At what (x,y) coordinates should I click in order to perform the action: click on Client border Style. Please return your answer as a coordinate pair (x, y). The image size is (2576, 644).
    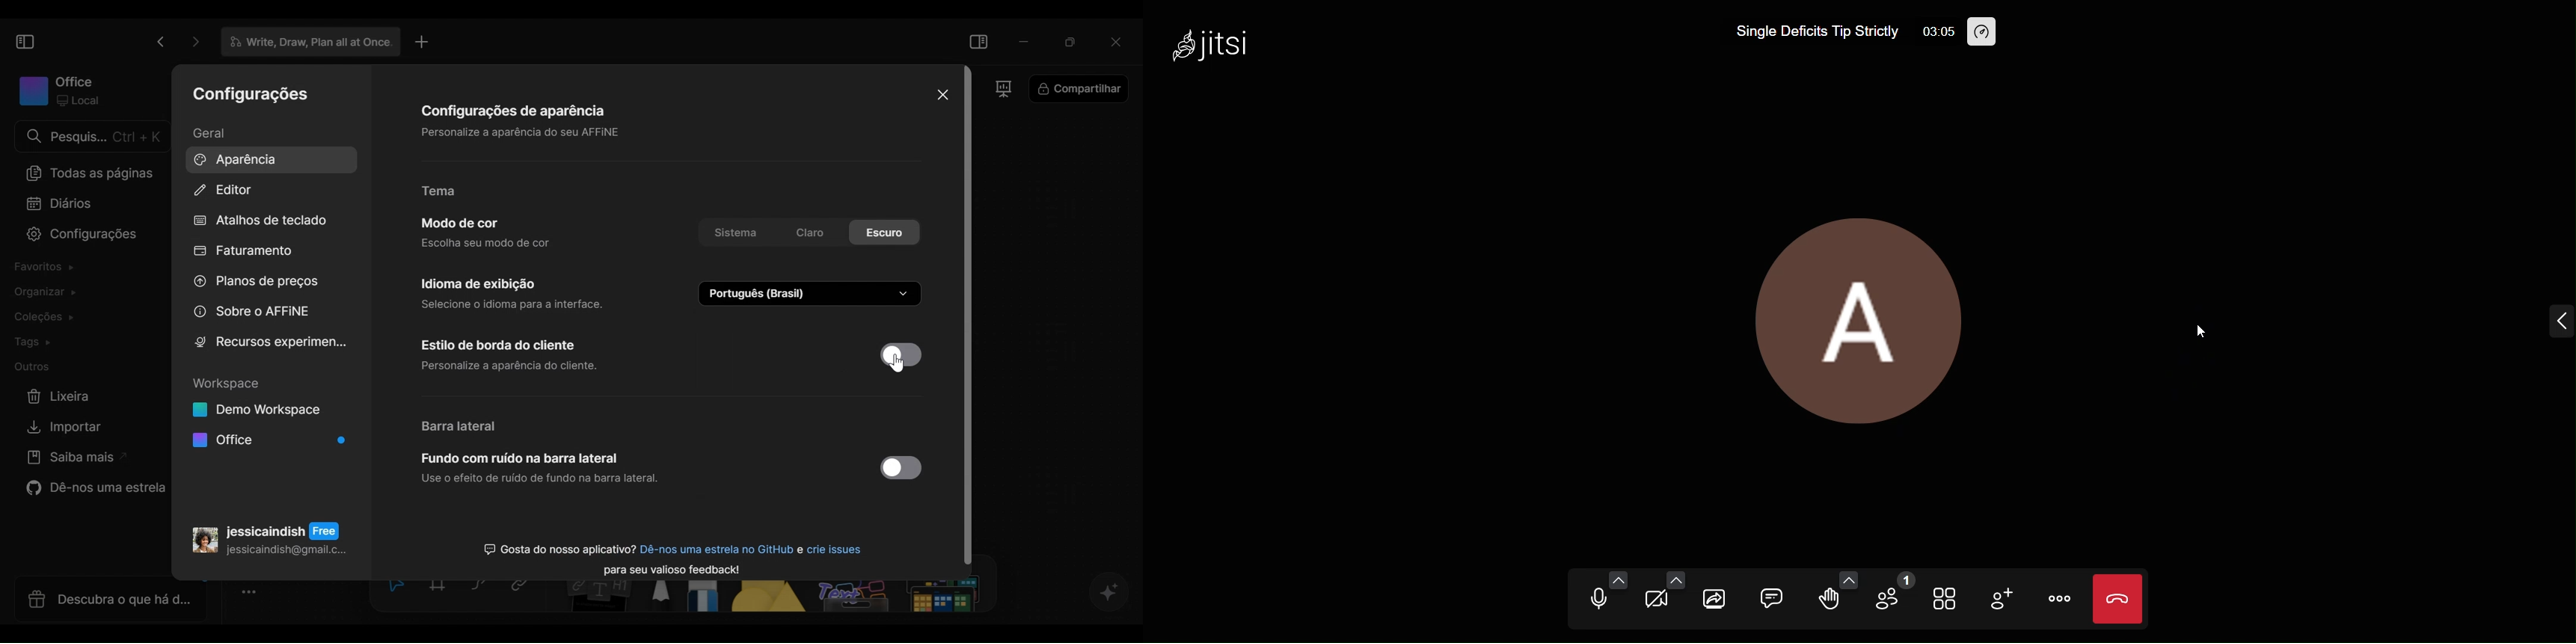
    Looking at the image, I should click on (523, 355).